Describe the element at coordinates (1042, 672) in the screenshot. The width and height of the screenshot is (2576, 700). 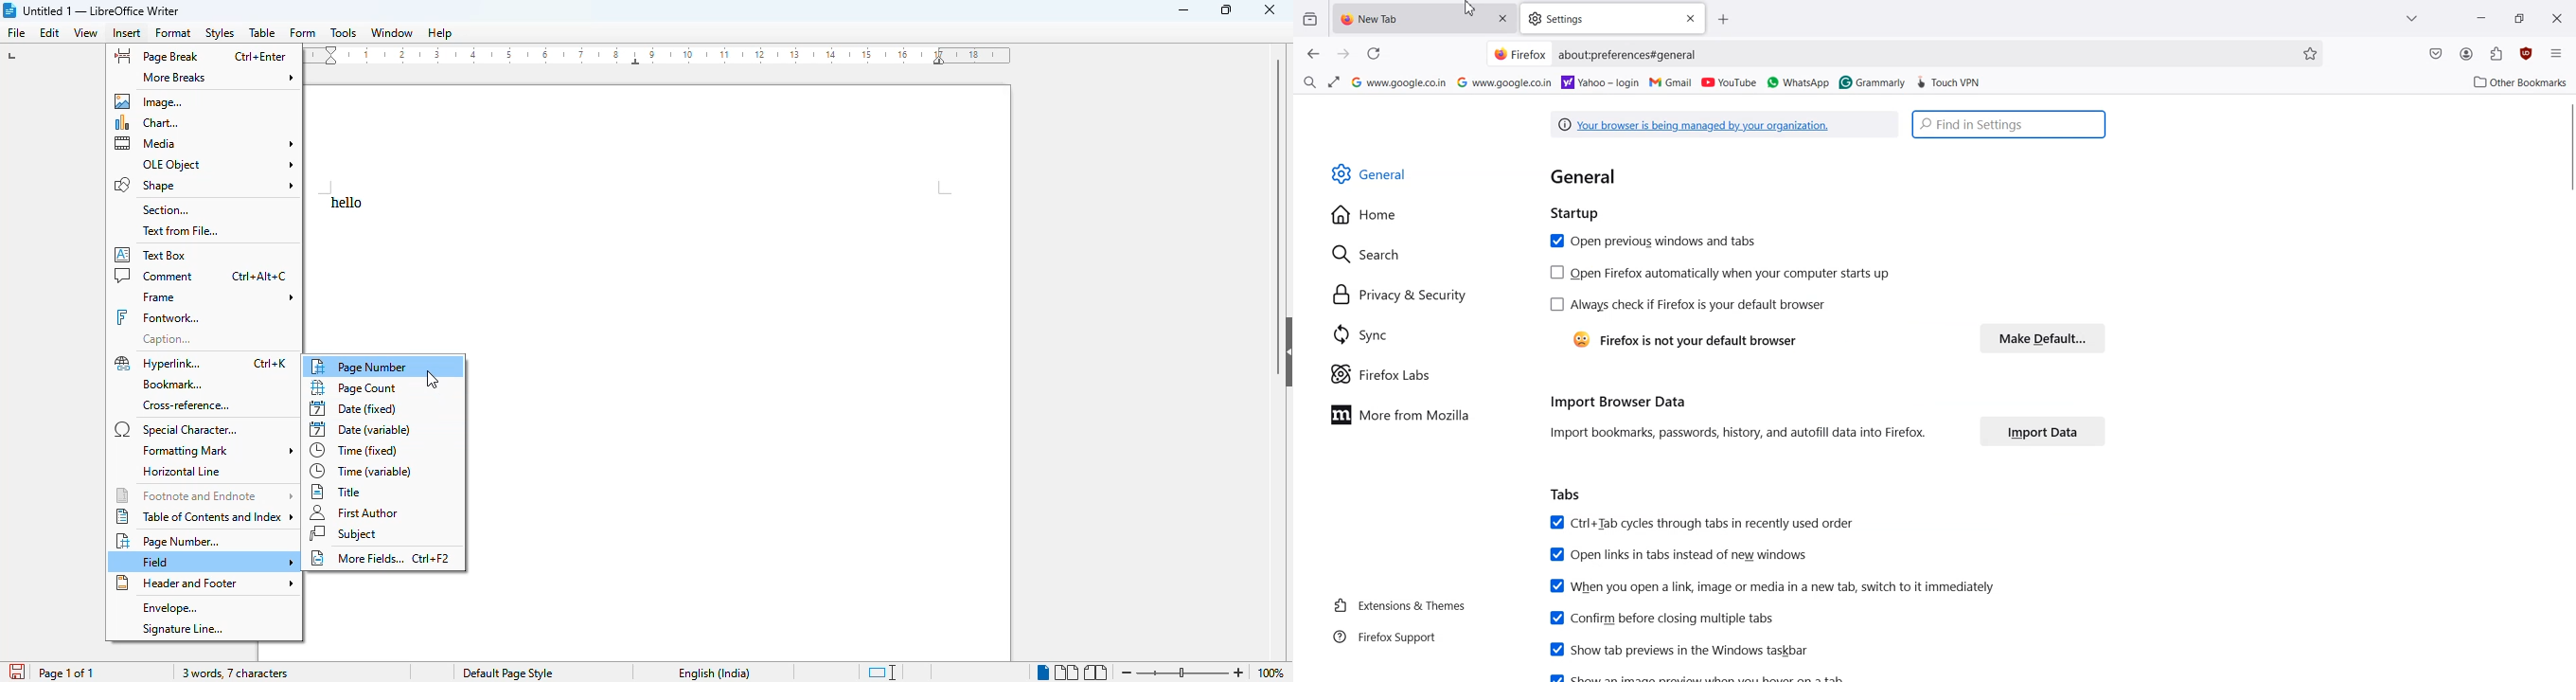
I see `single-page view` at that location.